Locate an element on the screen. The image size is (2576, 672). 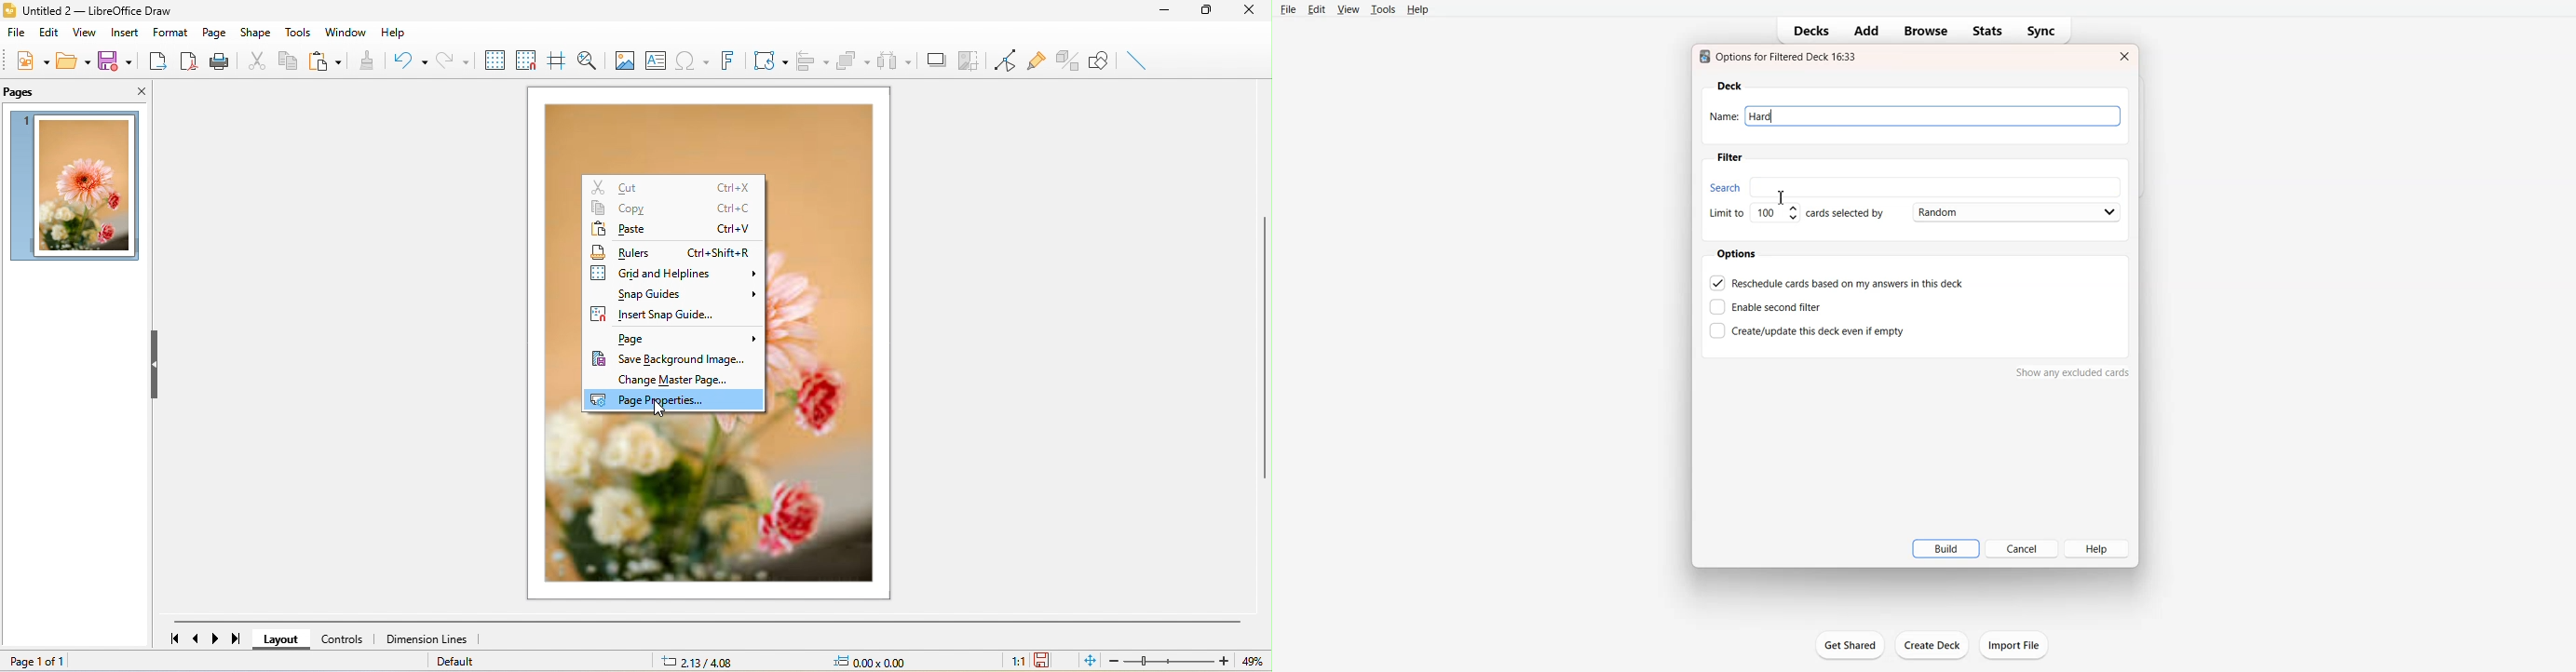
window is located at coordinates (348, 32).